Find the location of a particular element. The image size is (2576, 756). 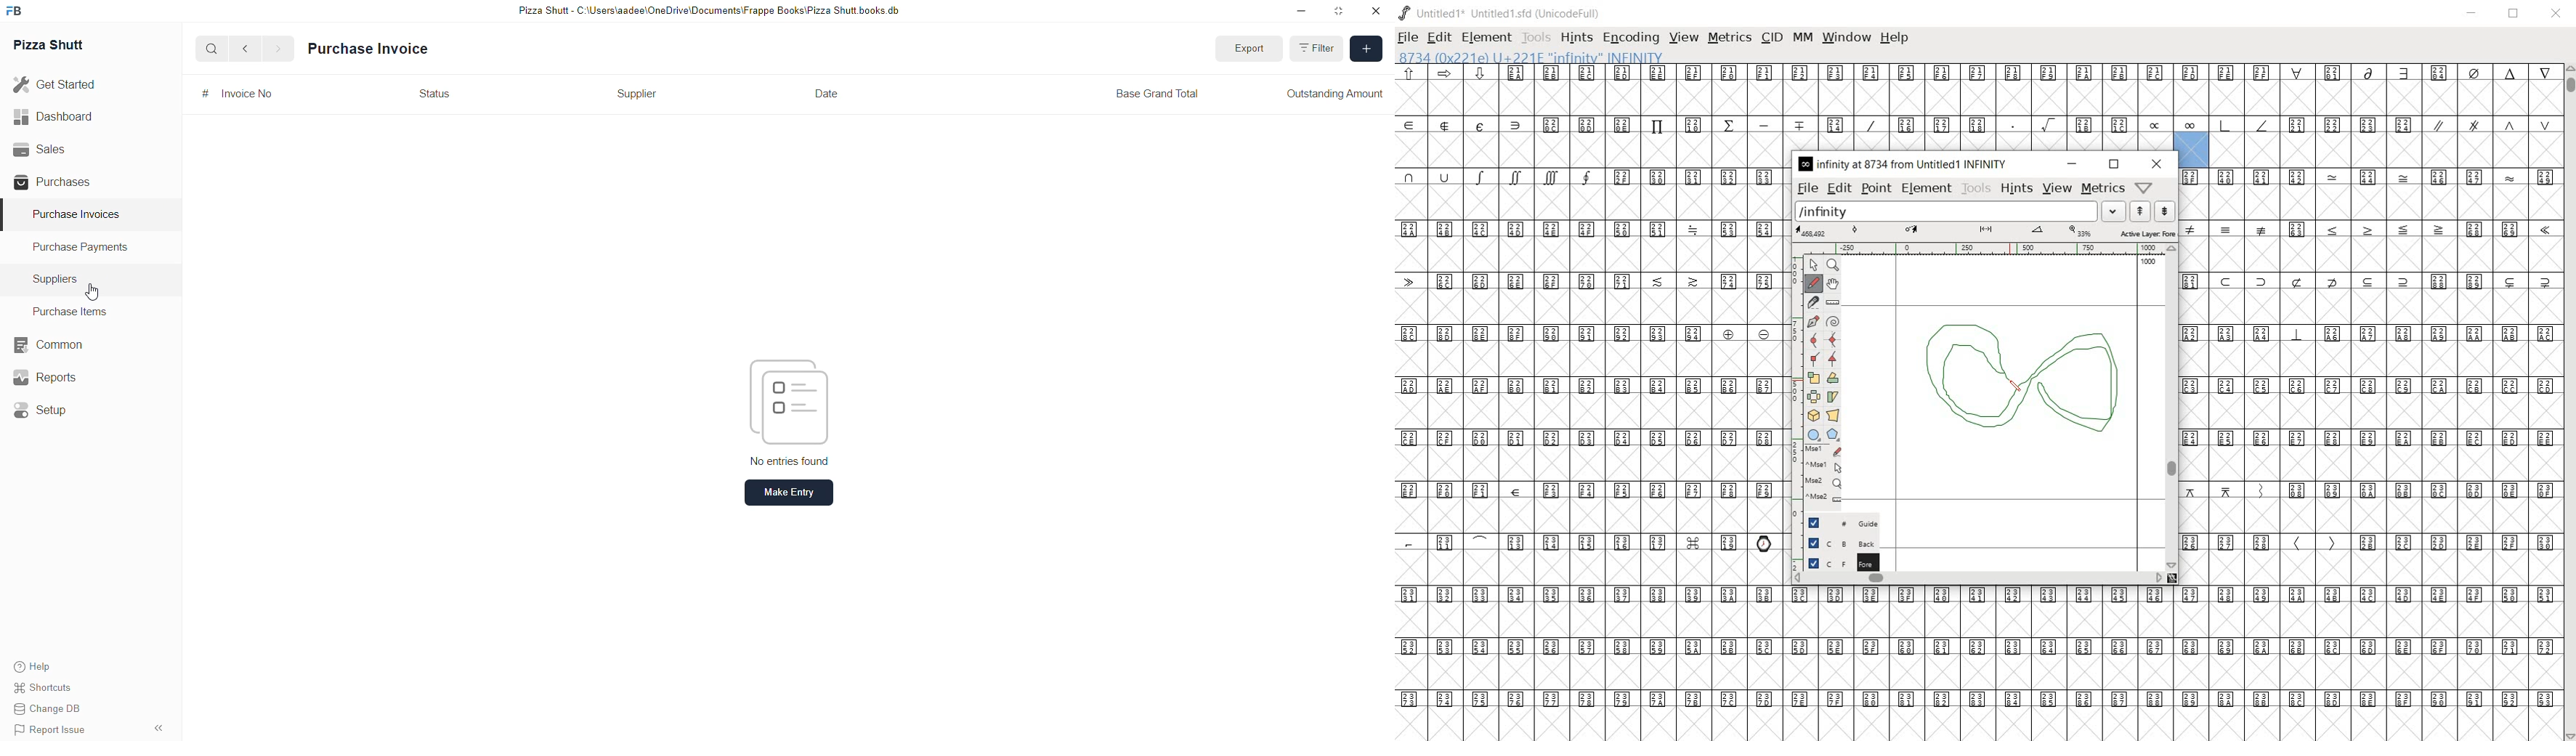

mse1 mse1 mse2 mse2 is located at coordinates (1819, 477).